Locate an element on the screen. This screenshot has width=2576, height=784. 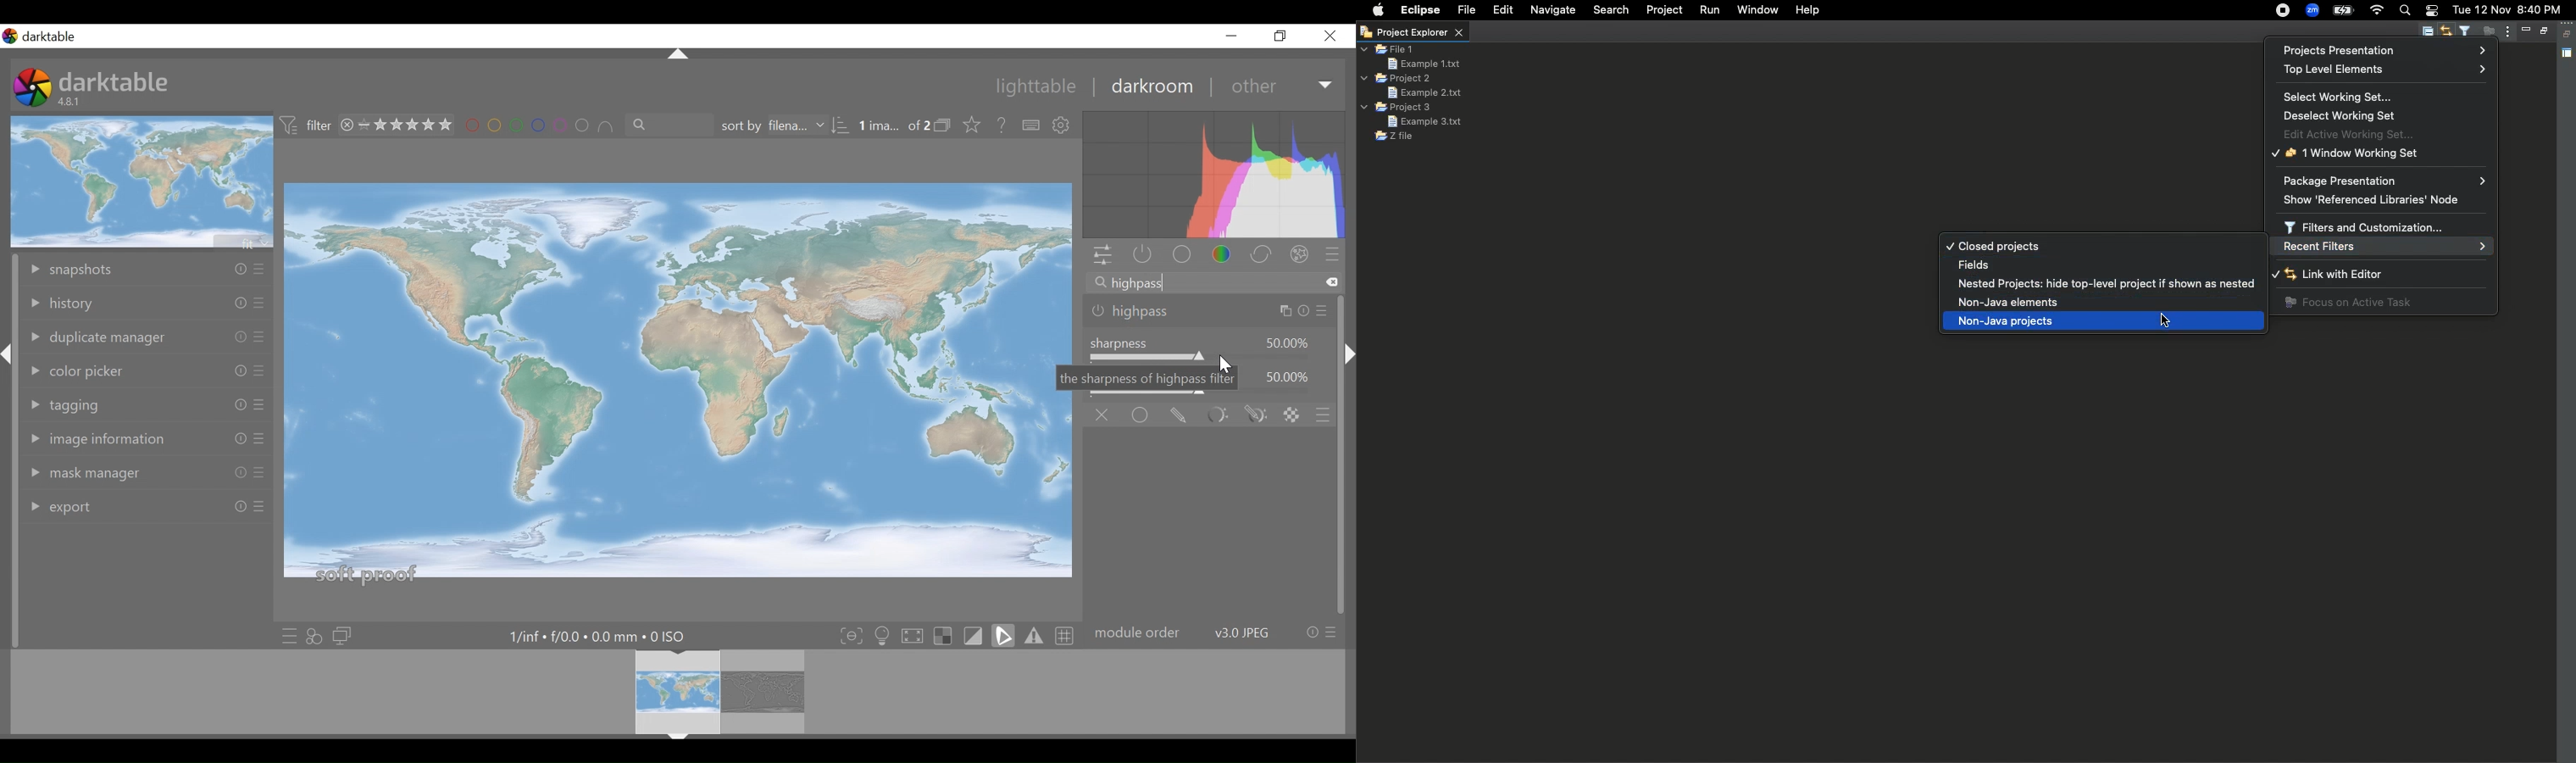
show global preferences is located at coordinates (1064, 126).